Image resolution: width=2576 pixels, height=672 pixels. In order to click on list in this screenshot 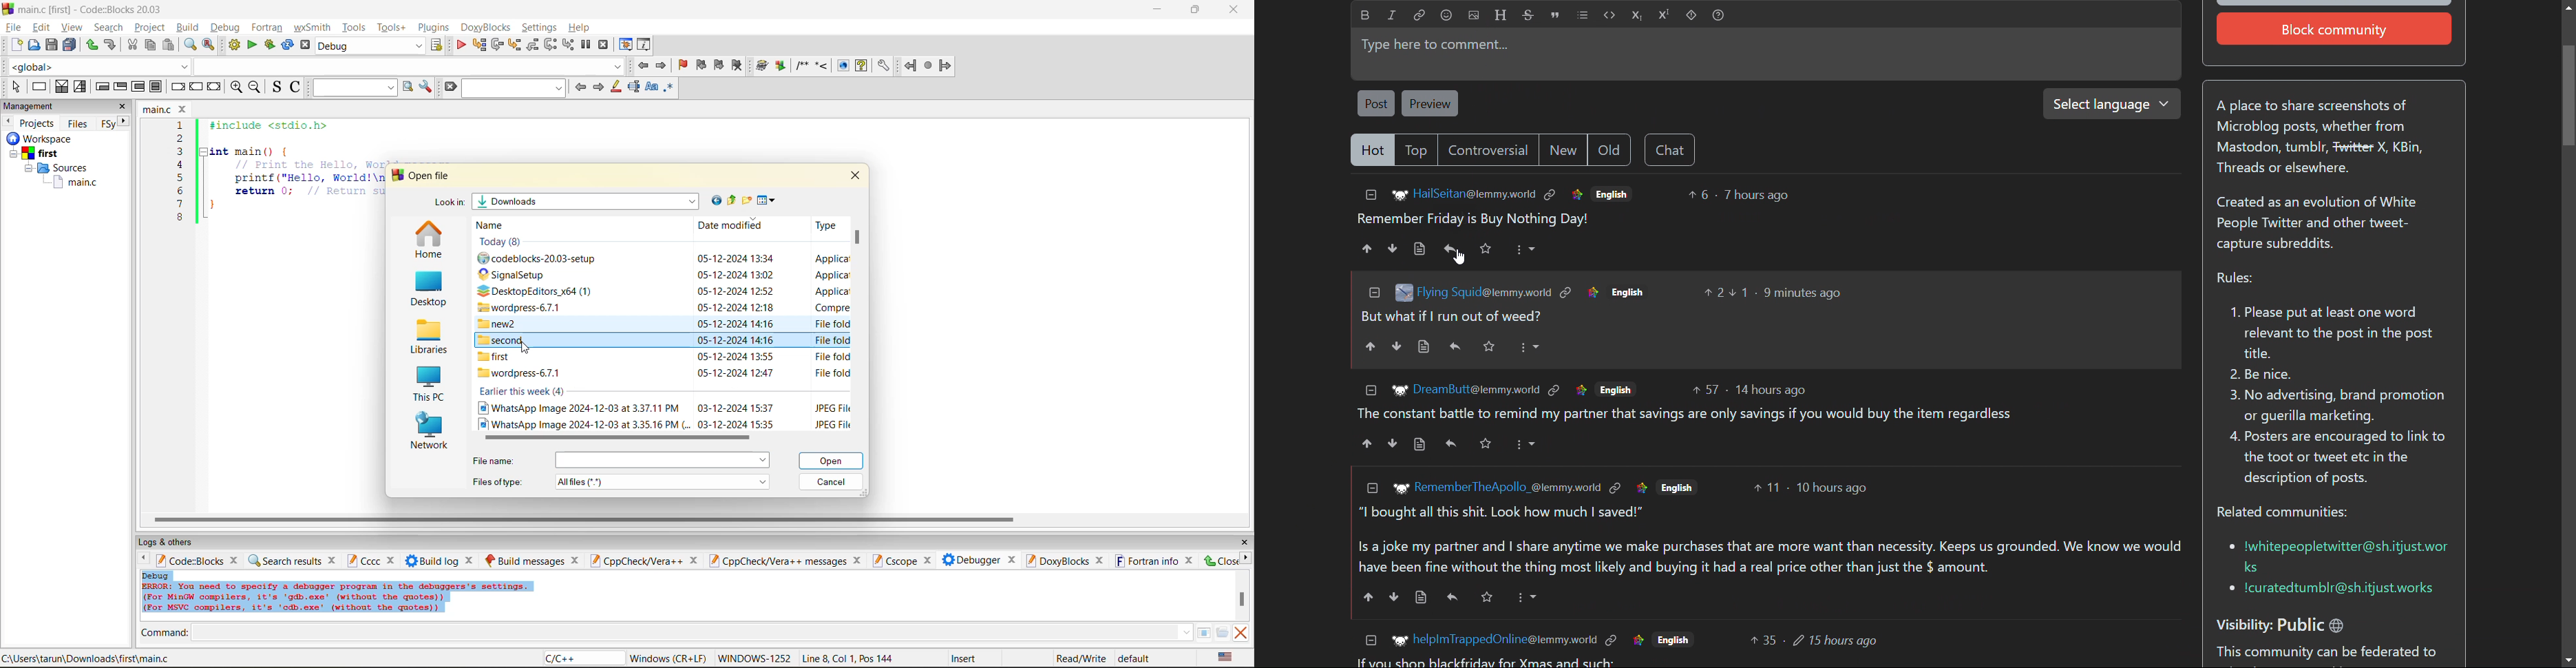, I will do `click(1583, 15)`.